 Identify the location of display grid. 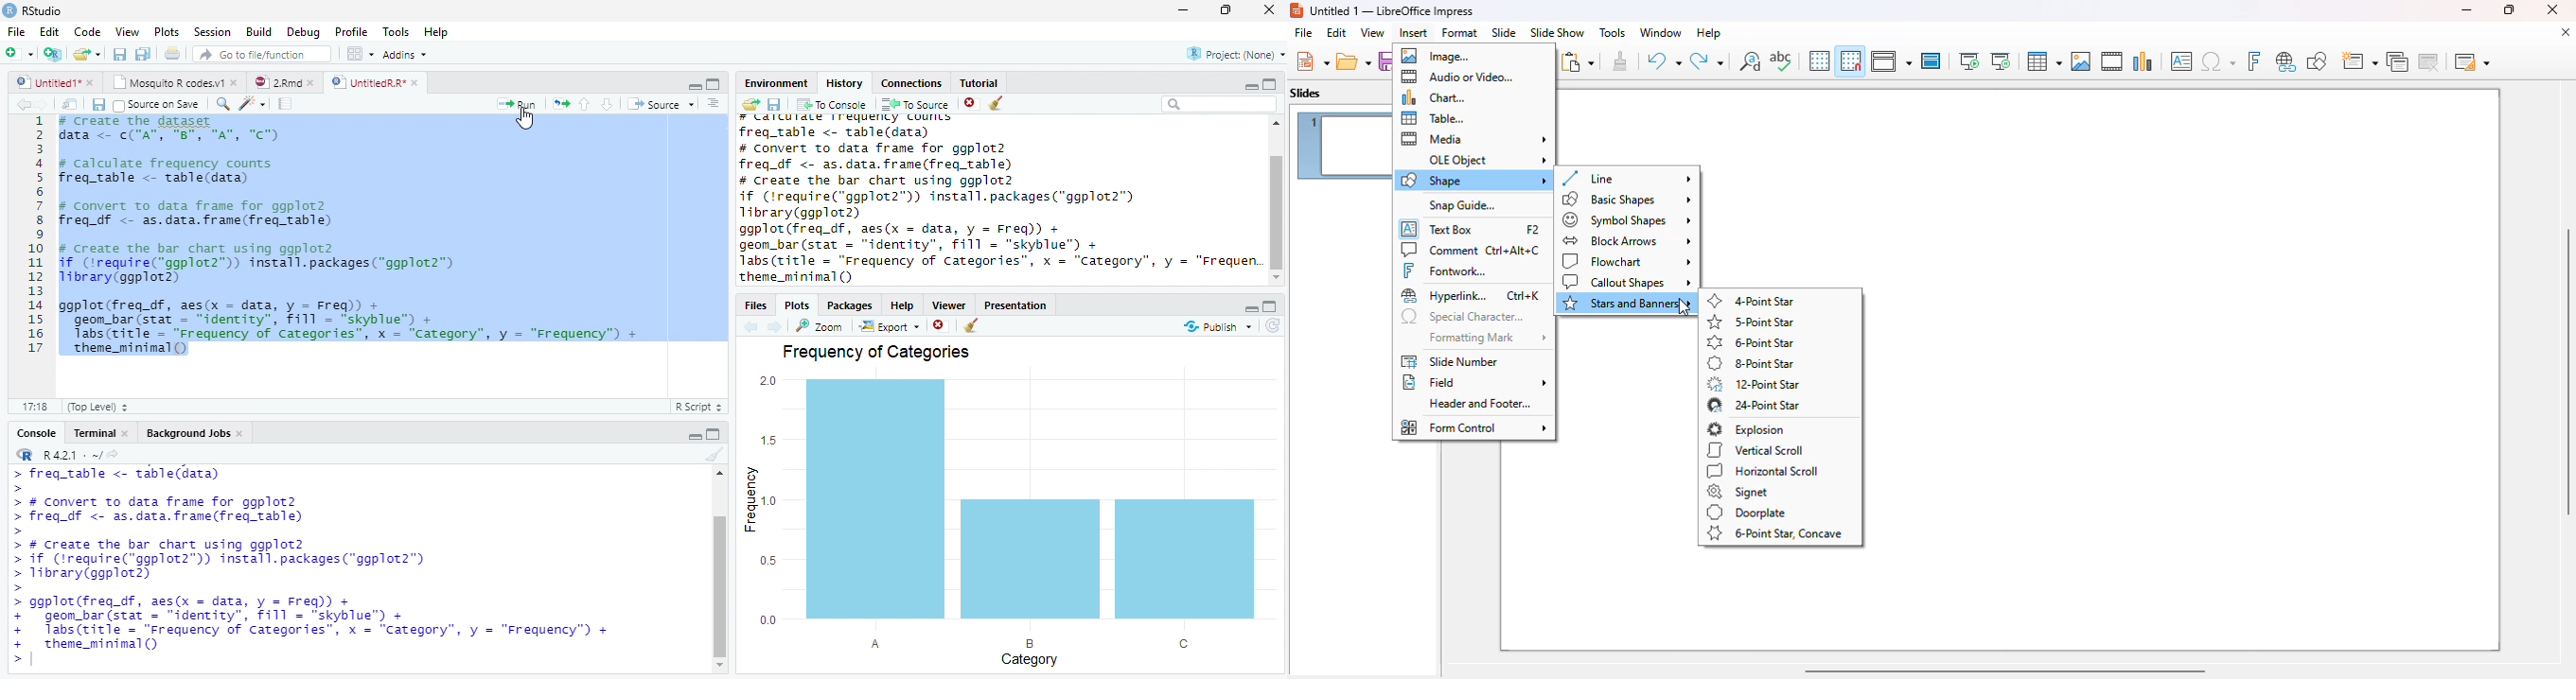
(1818, 60).